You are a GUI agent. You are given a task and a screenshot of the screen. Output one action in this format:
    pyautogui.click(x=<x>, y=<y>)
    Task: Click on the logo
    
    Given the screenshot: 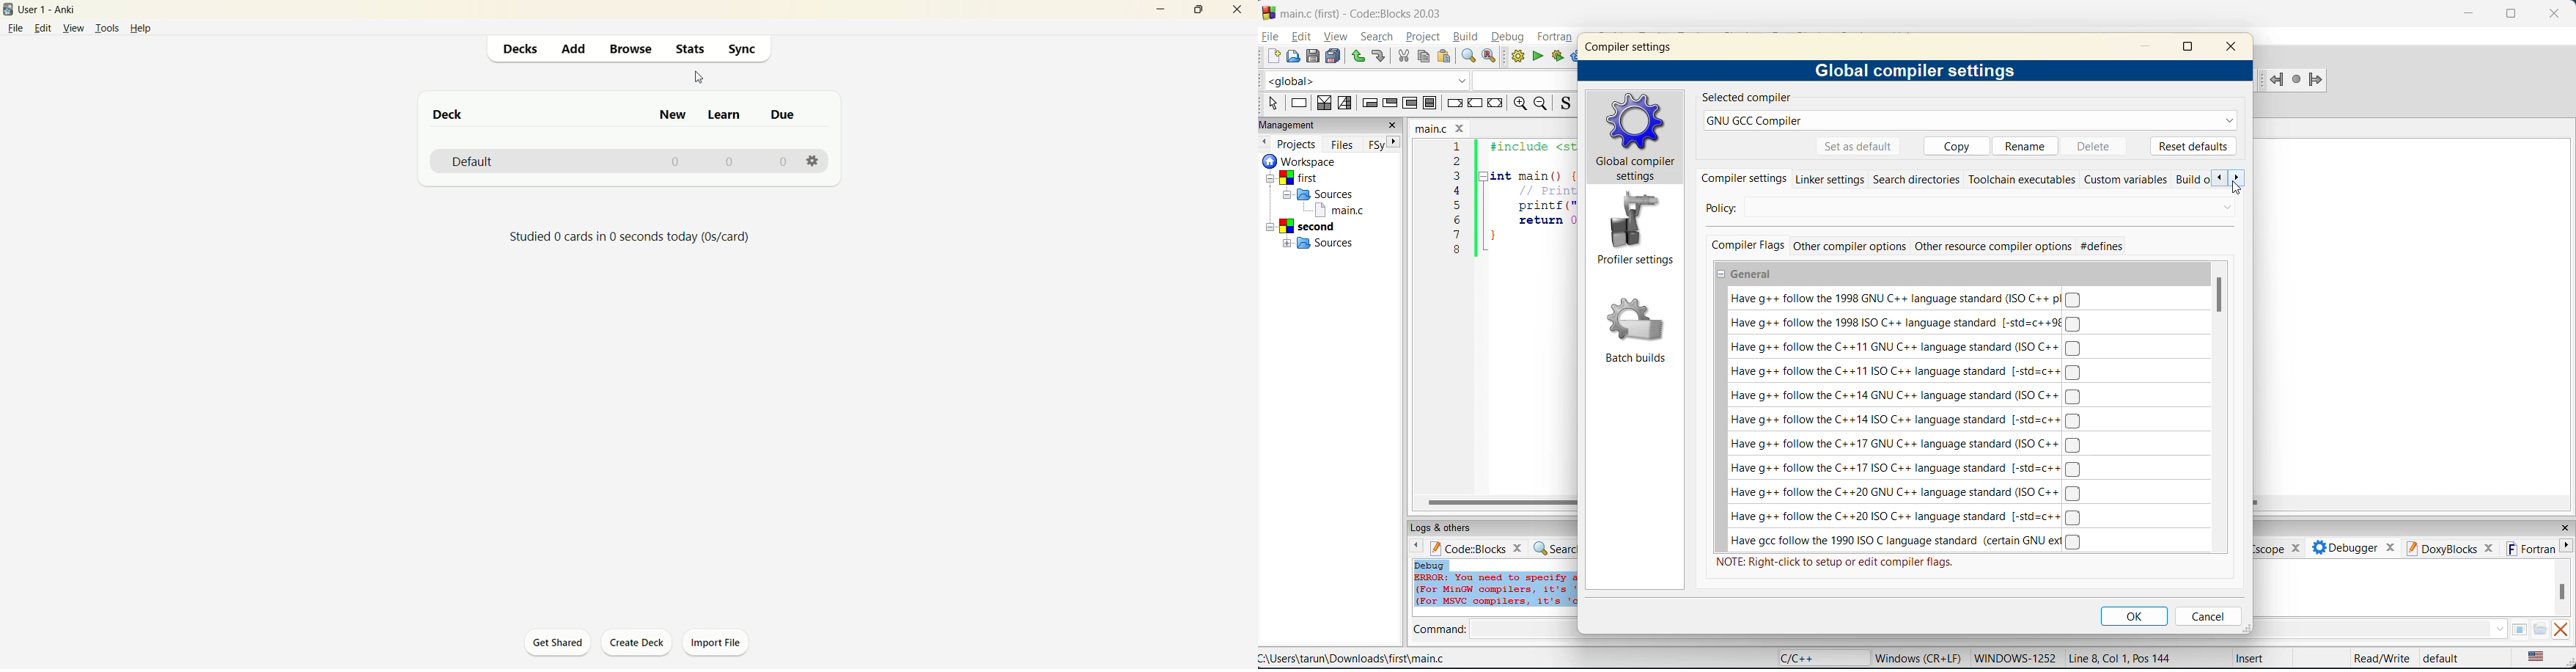 What is the action you would take?
    pyautogui.click(x=9, y=10)
    